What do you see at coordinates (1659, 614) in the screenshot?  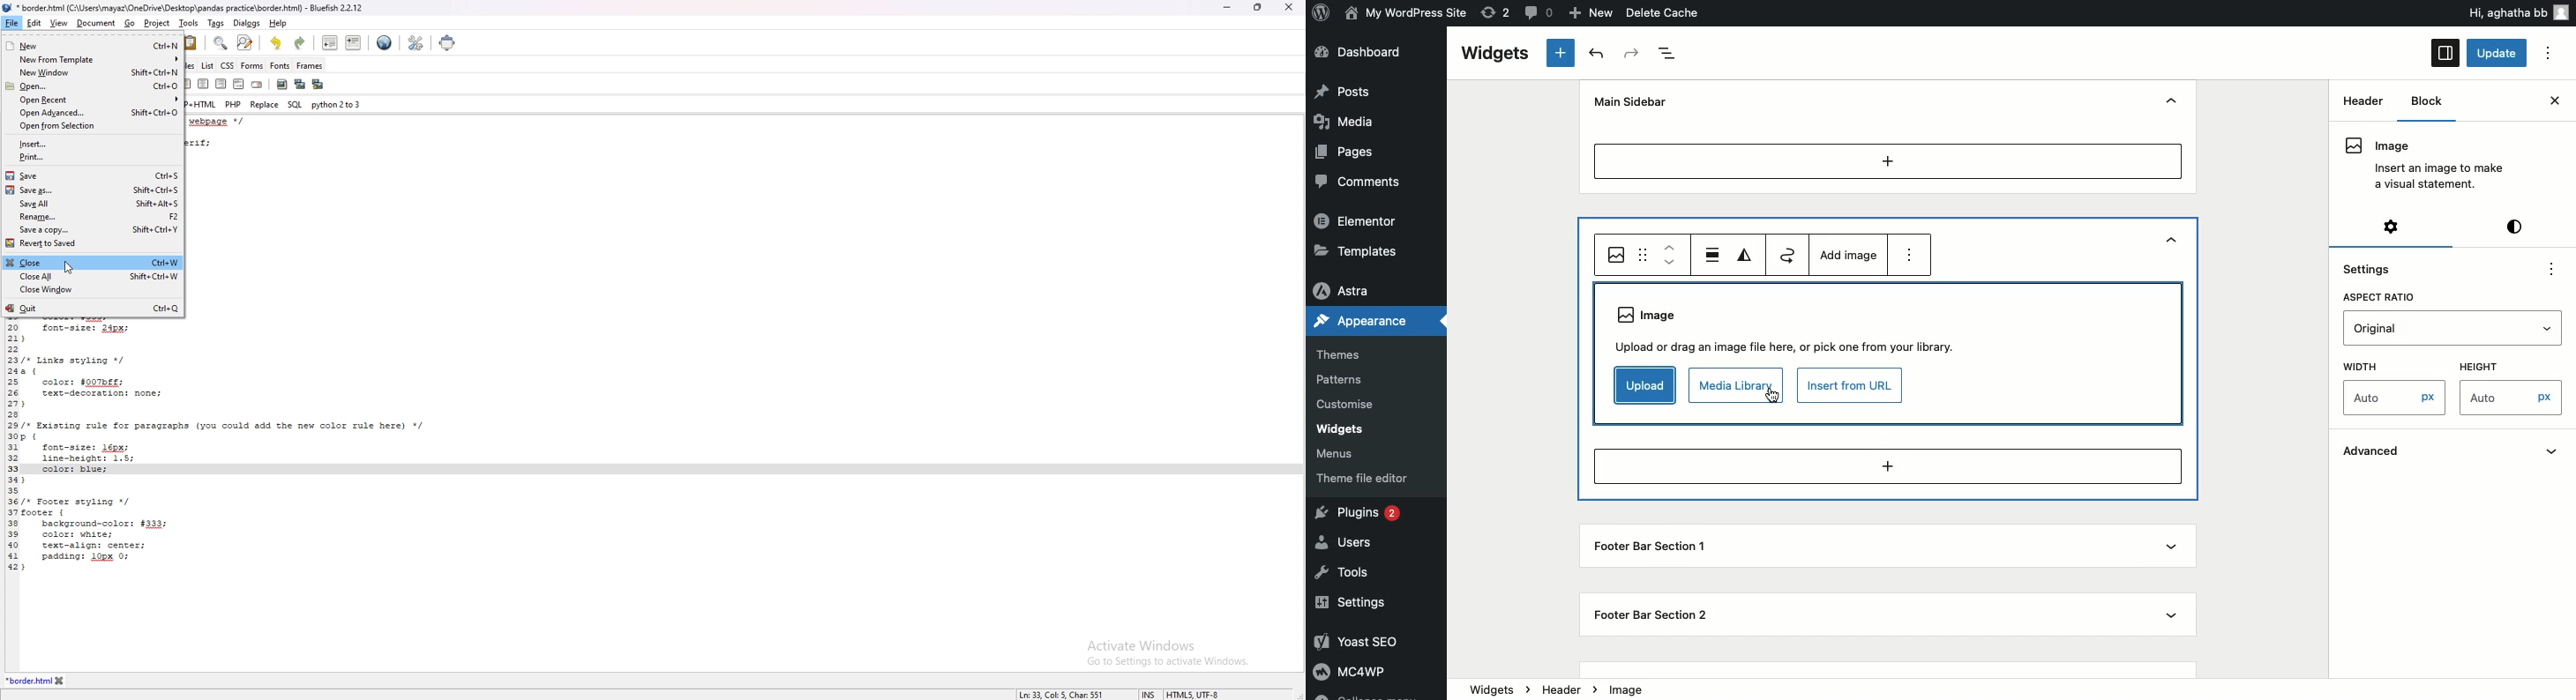 I see `Footer Bar Section 2` at bounding box center [1659, 614].